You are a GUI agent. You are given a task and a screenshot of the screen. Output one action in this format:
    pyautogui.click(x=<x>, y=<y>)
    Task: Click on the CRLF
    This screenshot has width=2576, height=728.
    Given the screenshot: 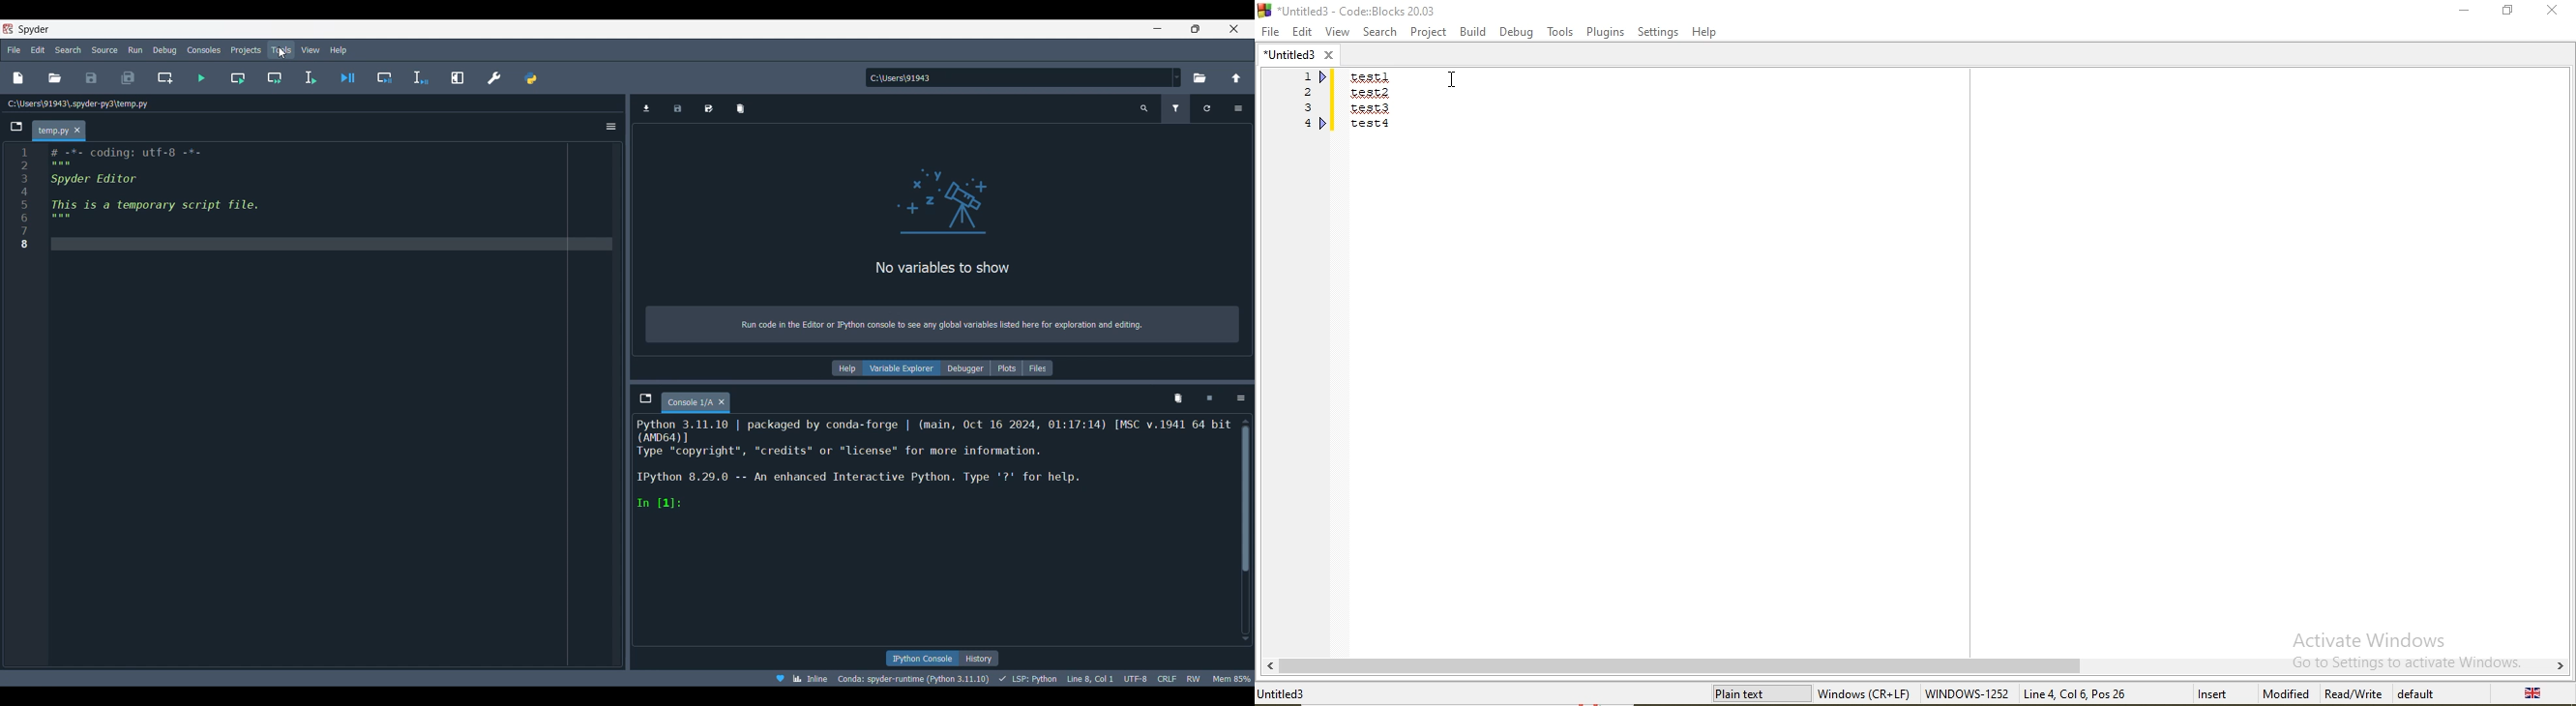 What is the action you would take?
    pyautogui.click(x=1167, y=680)
    